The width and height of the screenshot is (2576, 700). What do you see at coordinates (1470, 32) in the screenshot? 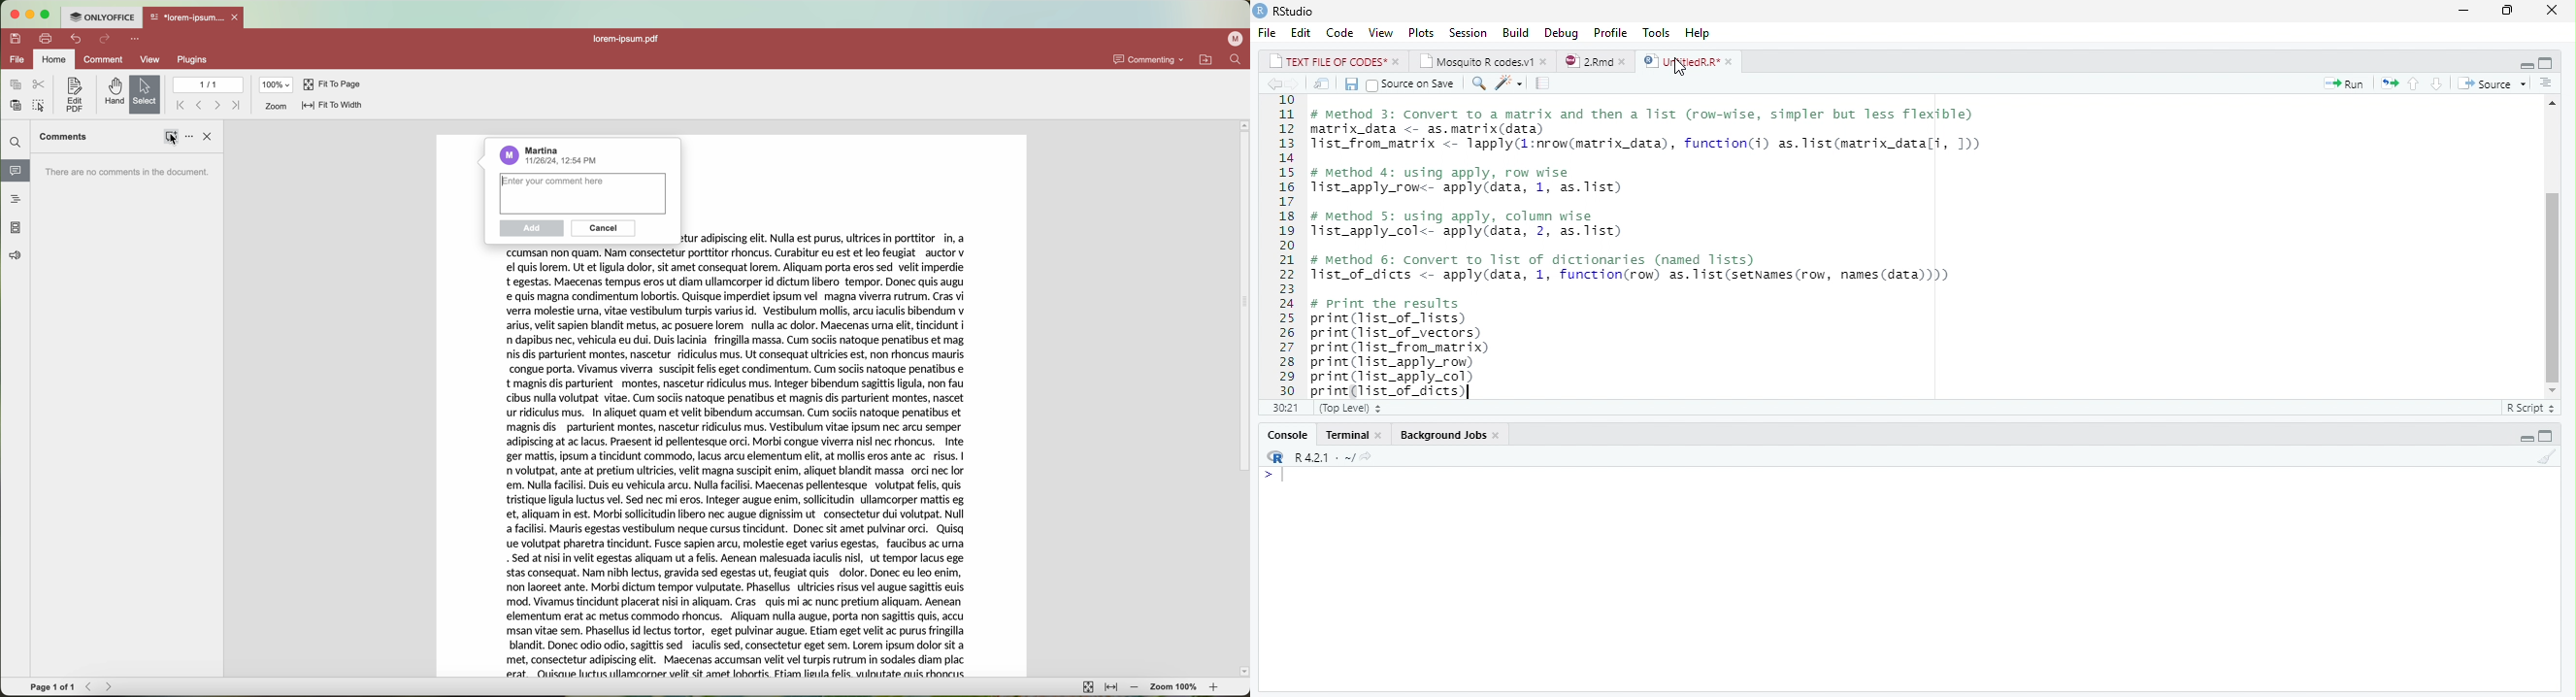
I see `Session` at bounding box center [1470, 32].